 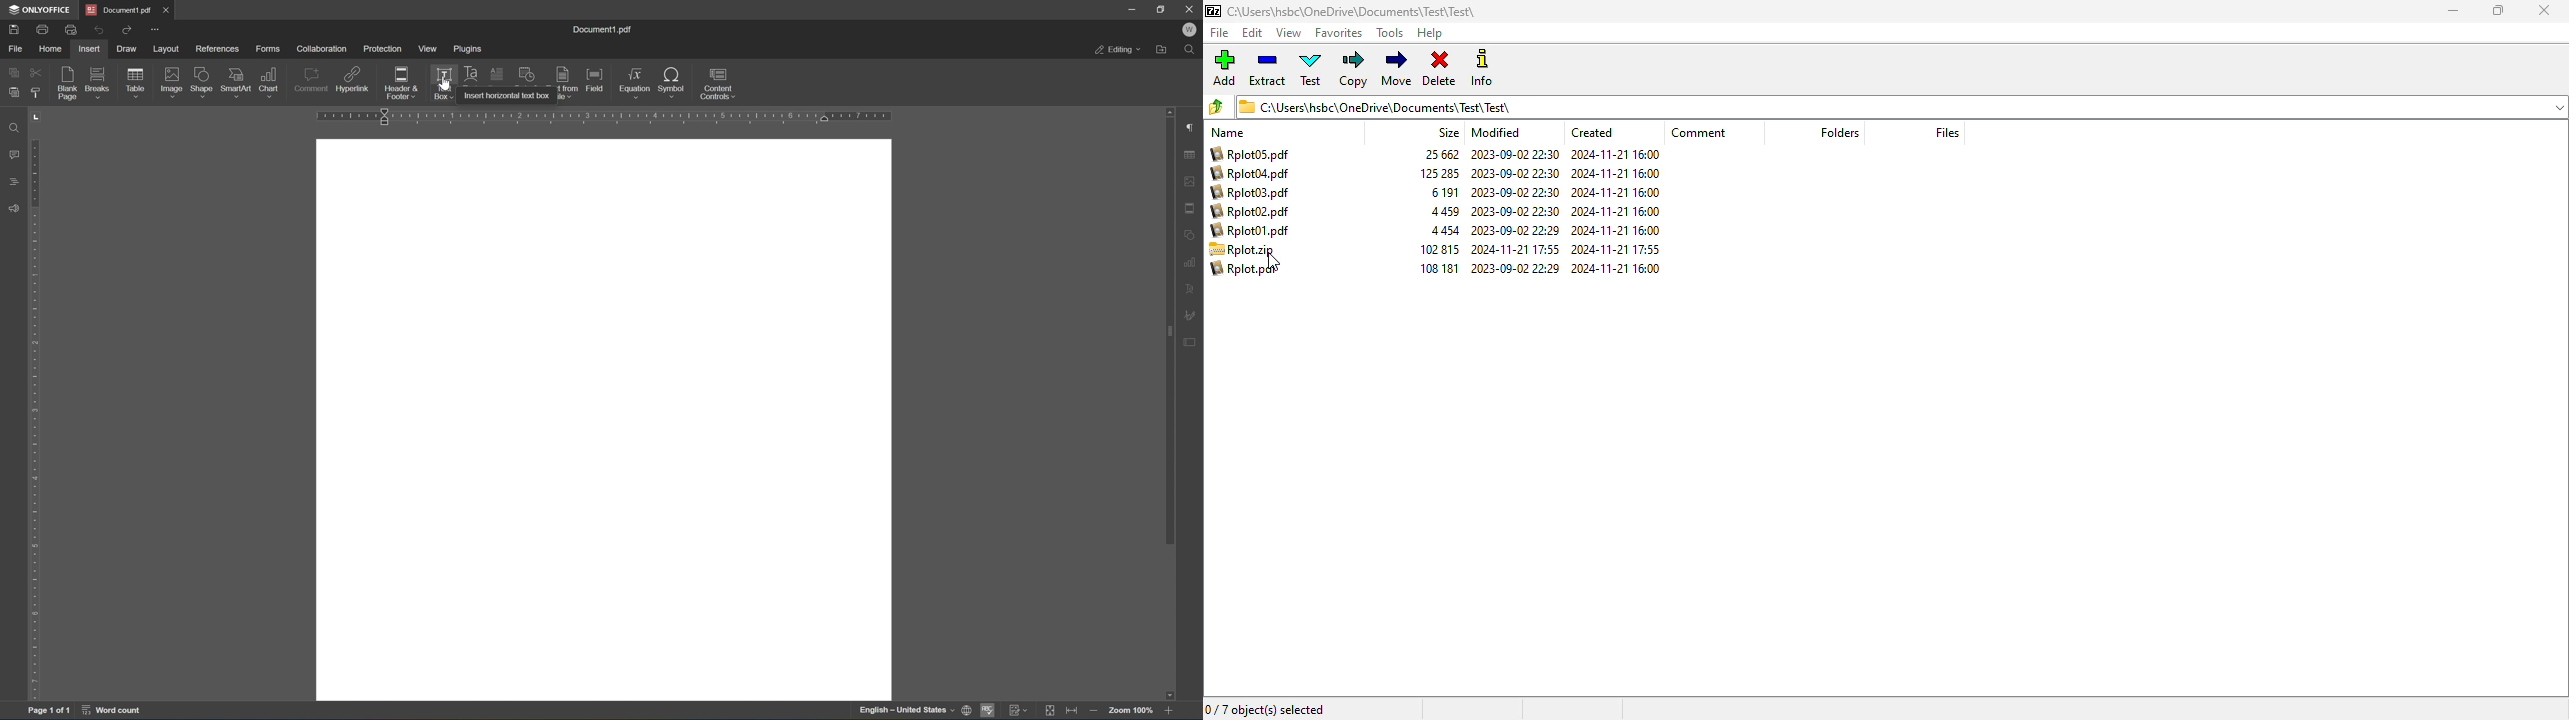 What do you see at coordinates (1445, 211) in the screenshot?
I see `4 459` at bounding box center [1445, 211].